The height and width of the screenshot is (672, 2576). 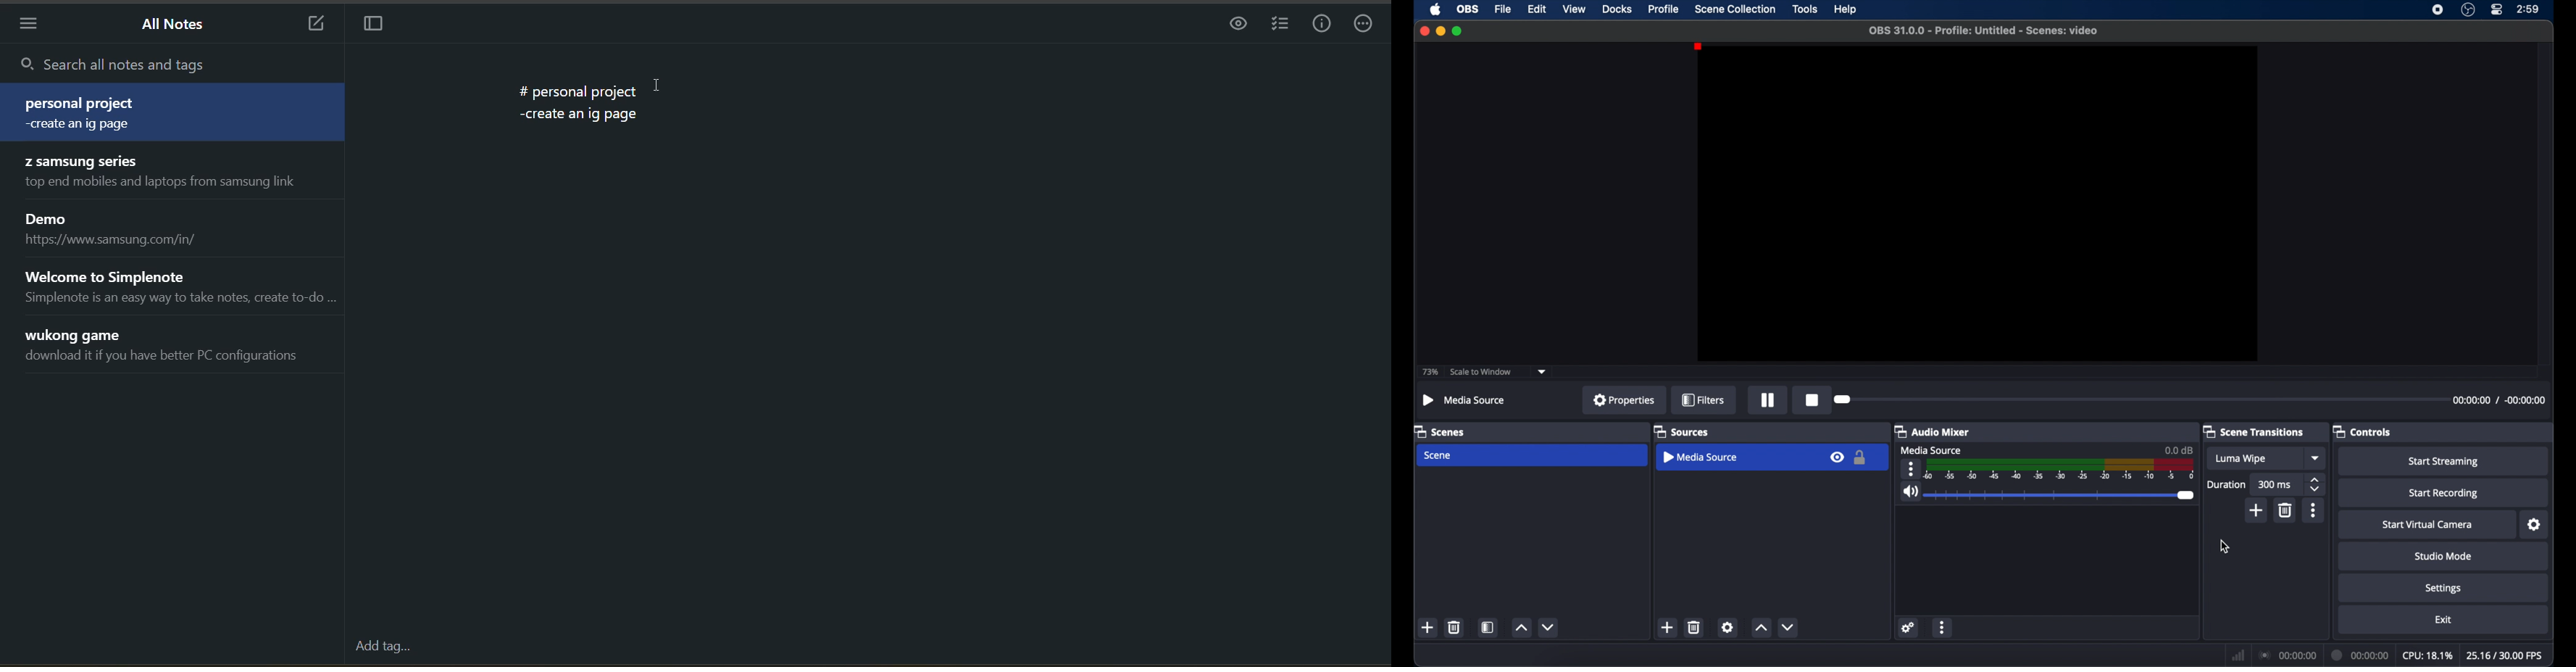 I want to click on volume, so click(x=1910, y=492).